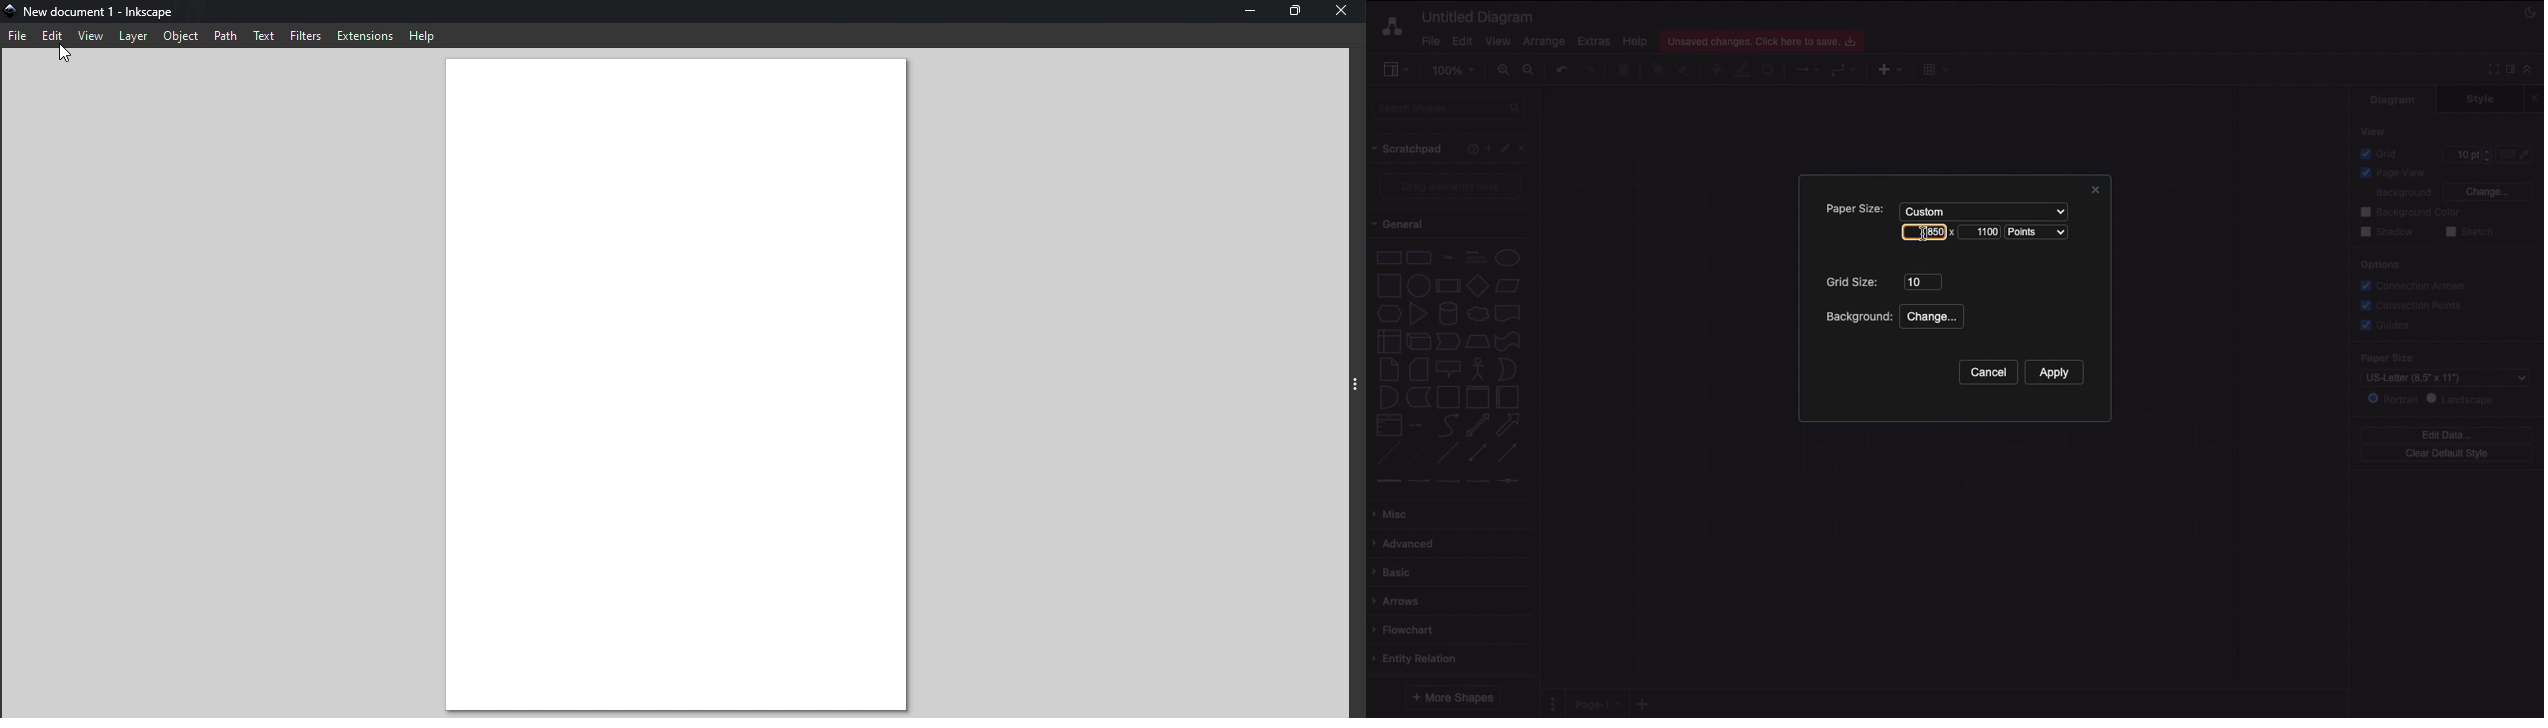 The height and width of the screenshot is (728, 2548). Describe the element at coordinates (2413, 305) in the screenshot. I see `Connection points` at that location.